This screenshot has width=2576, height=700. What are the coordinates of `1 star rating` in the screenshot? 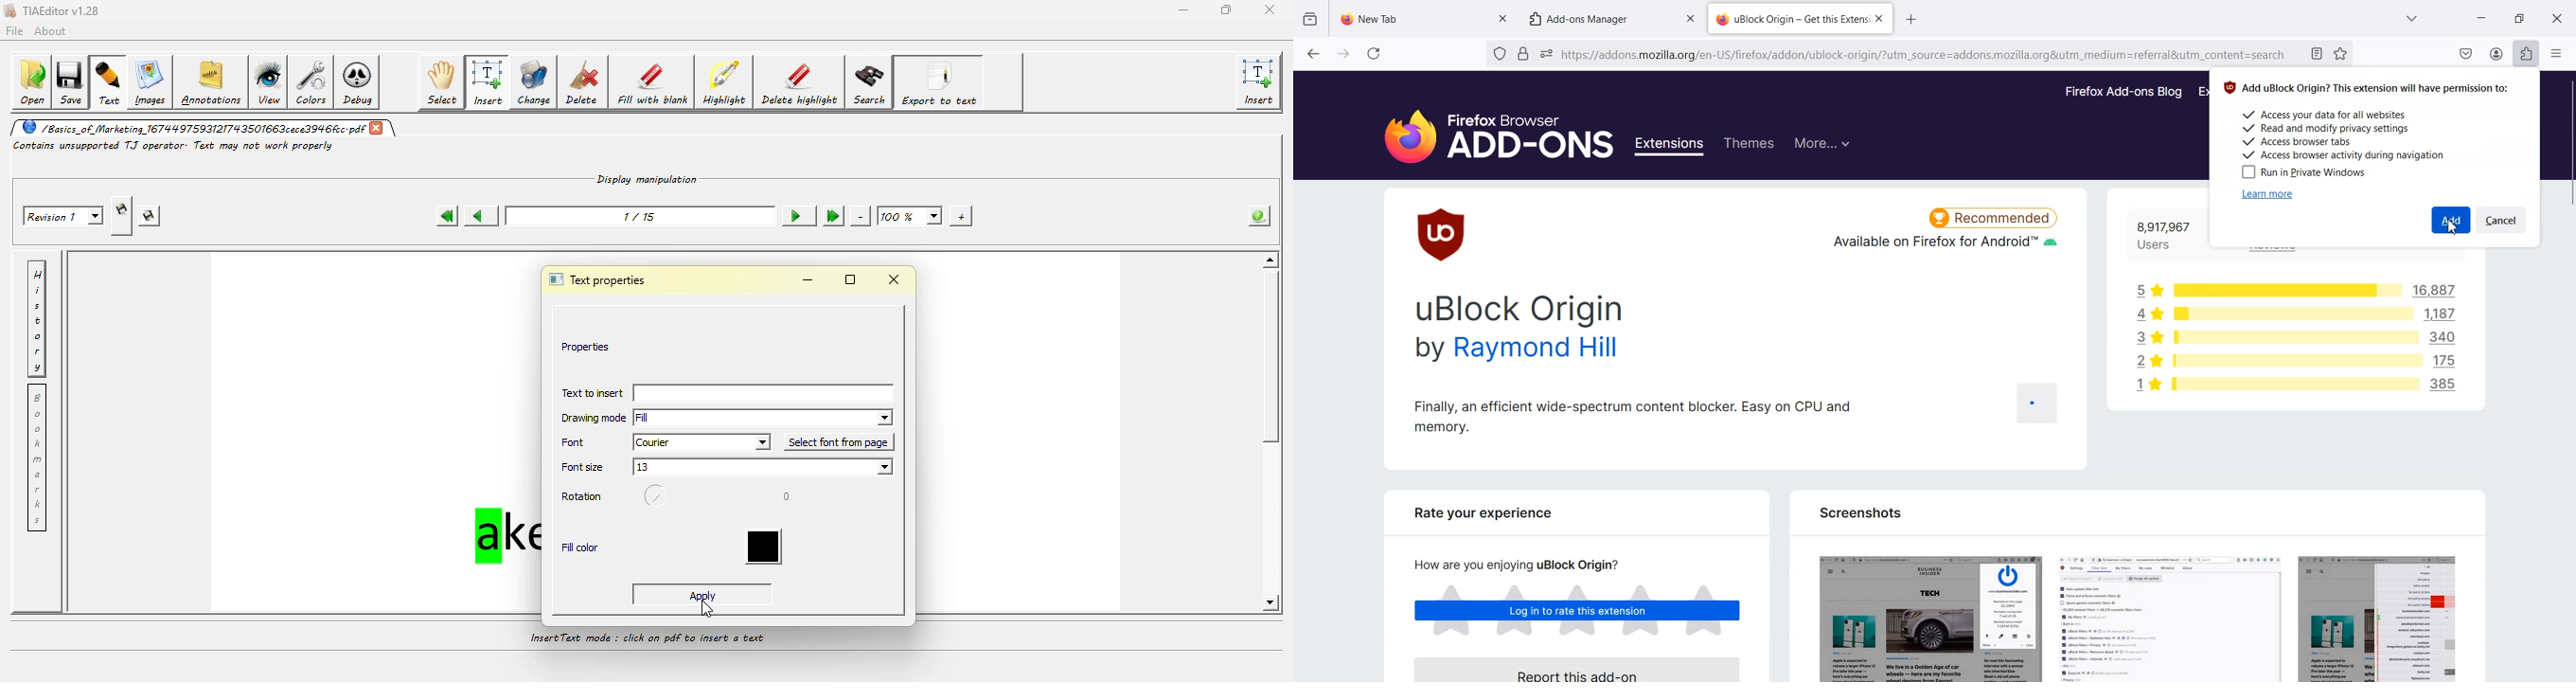 It's located at (2144, 387).